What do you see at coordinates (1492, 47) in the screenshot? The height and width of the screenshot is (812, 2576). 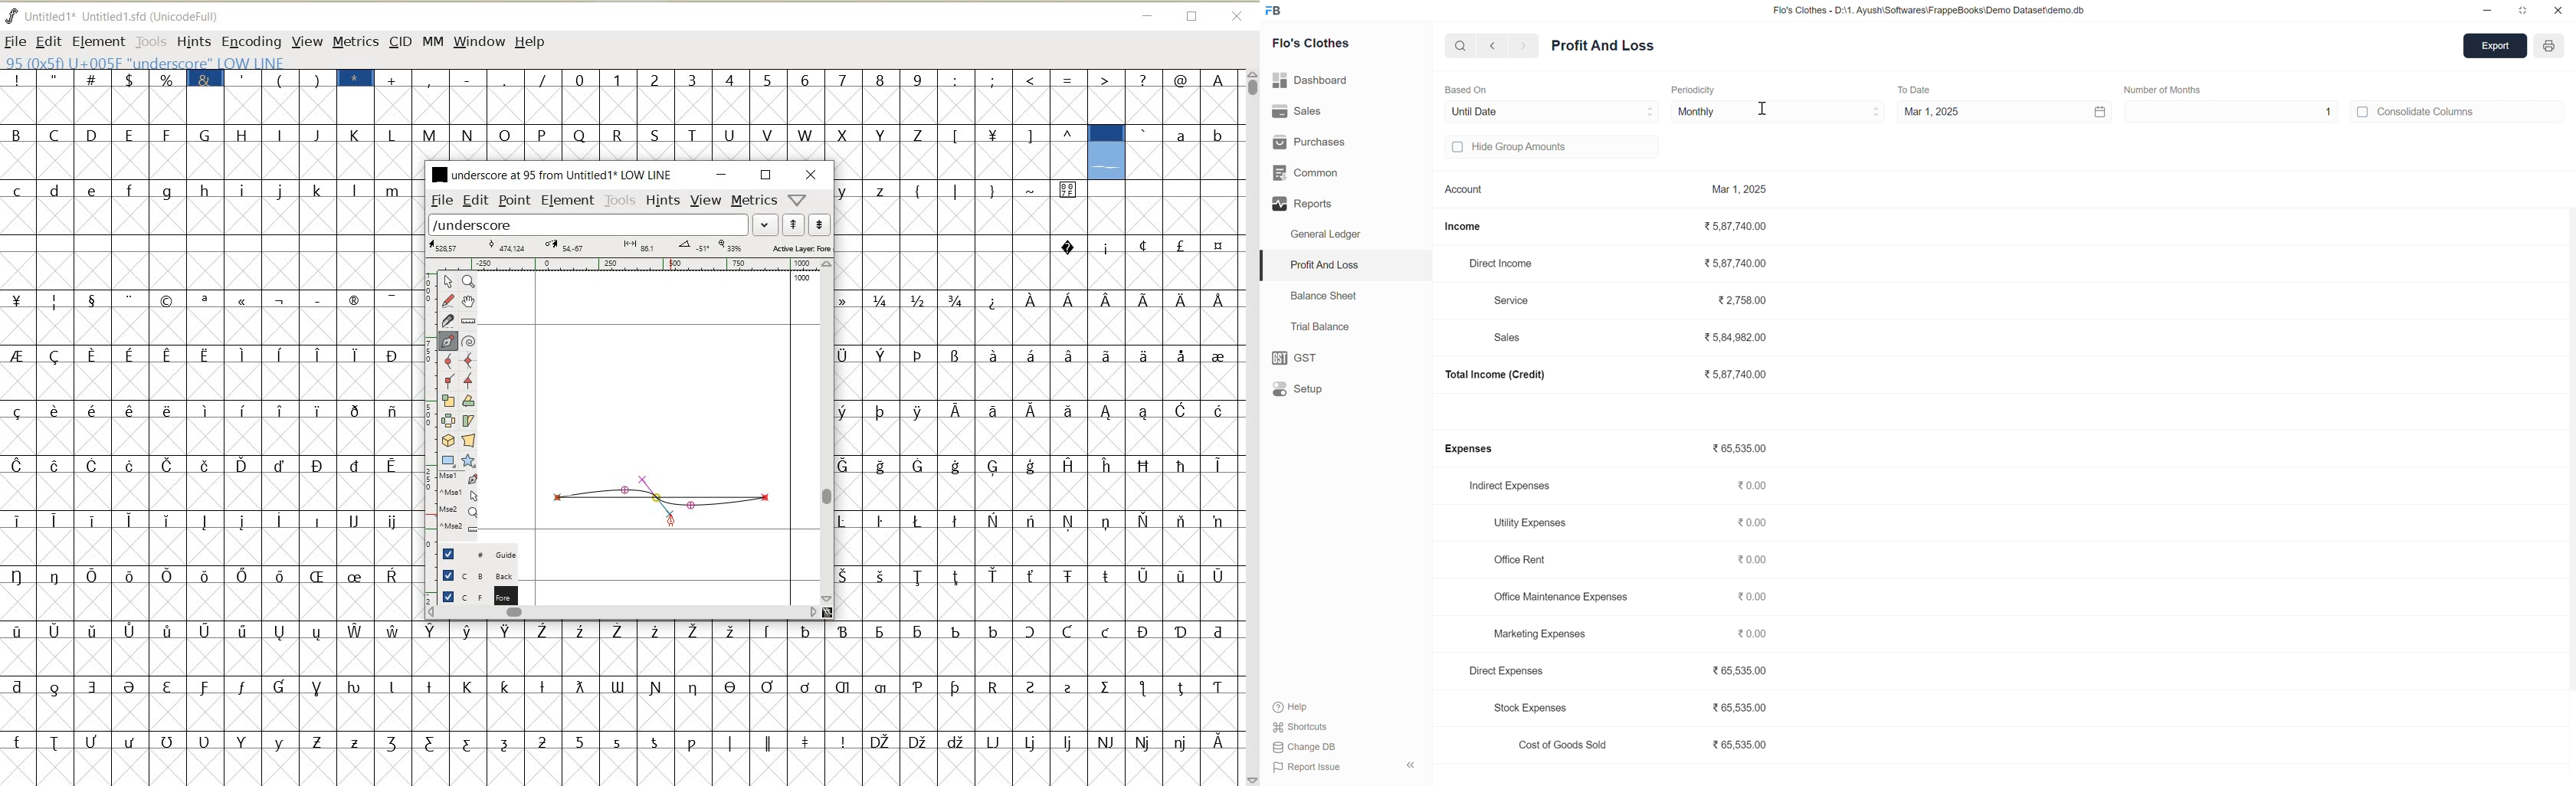 I see `back` at bounding box center [1492, 47].